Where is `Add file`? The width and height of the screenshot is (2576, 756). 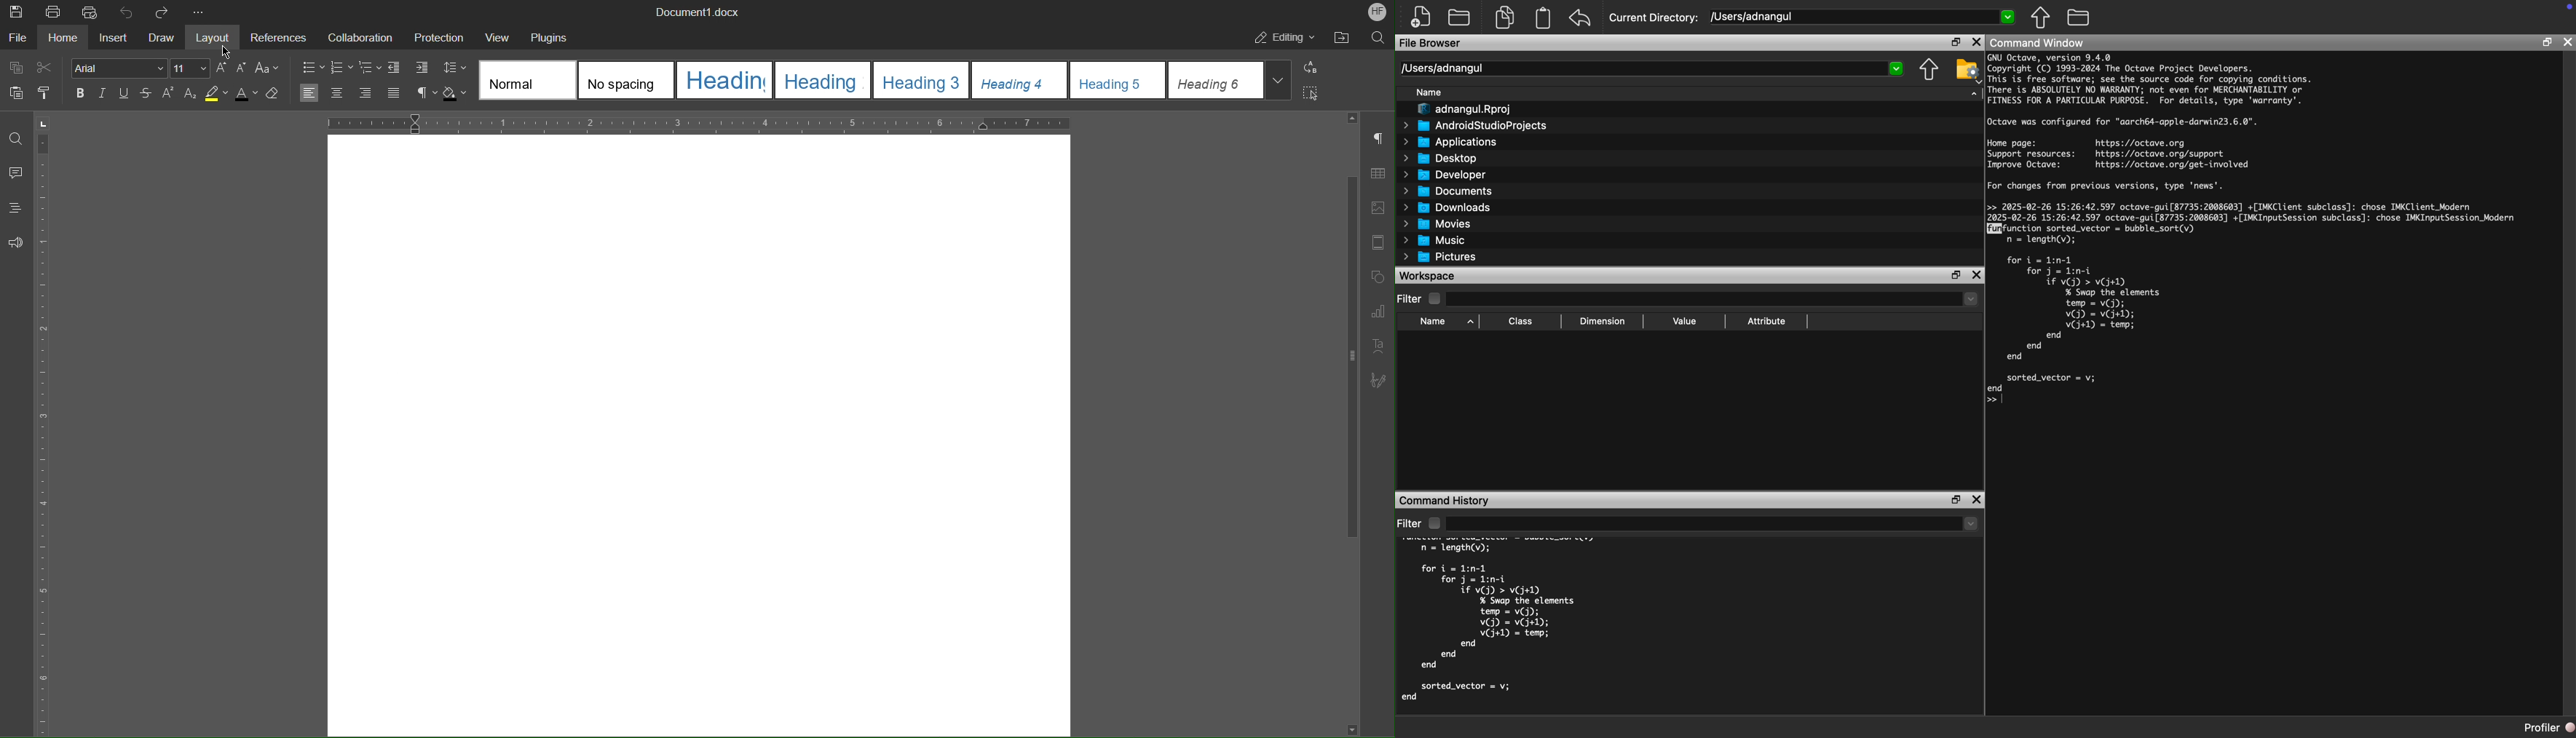
Add file is located at coordinates (1424, 17).